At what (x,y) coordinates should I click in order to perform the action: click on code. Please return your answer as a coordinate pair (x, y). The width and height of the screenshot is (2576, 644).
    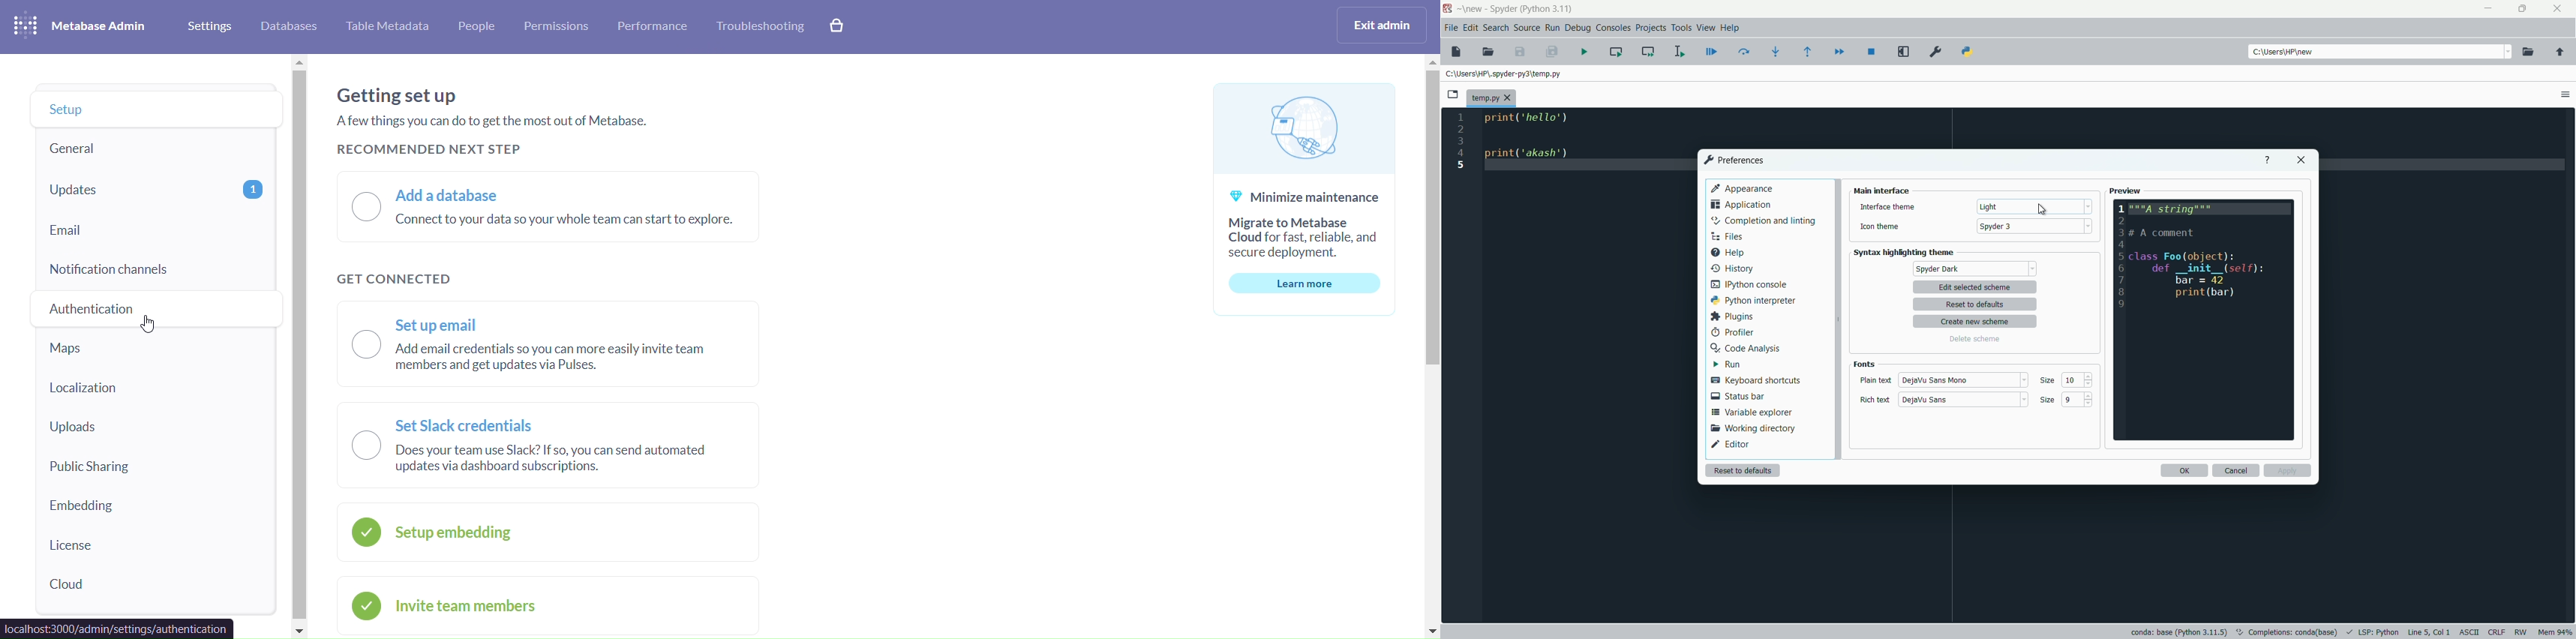
    Looking at the image, I should click on (1533, 138).